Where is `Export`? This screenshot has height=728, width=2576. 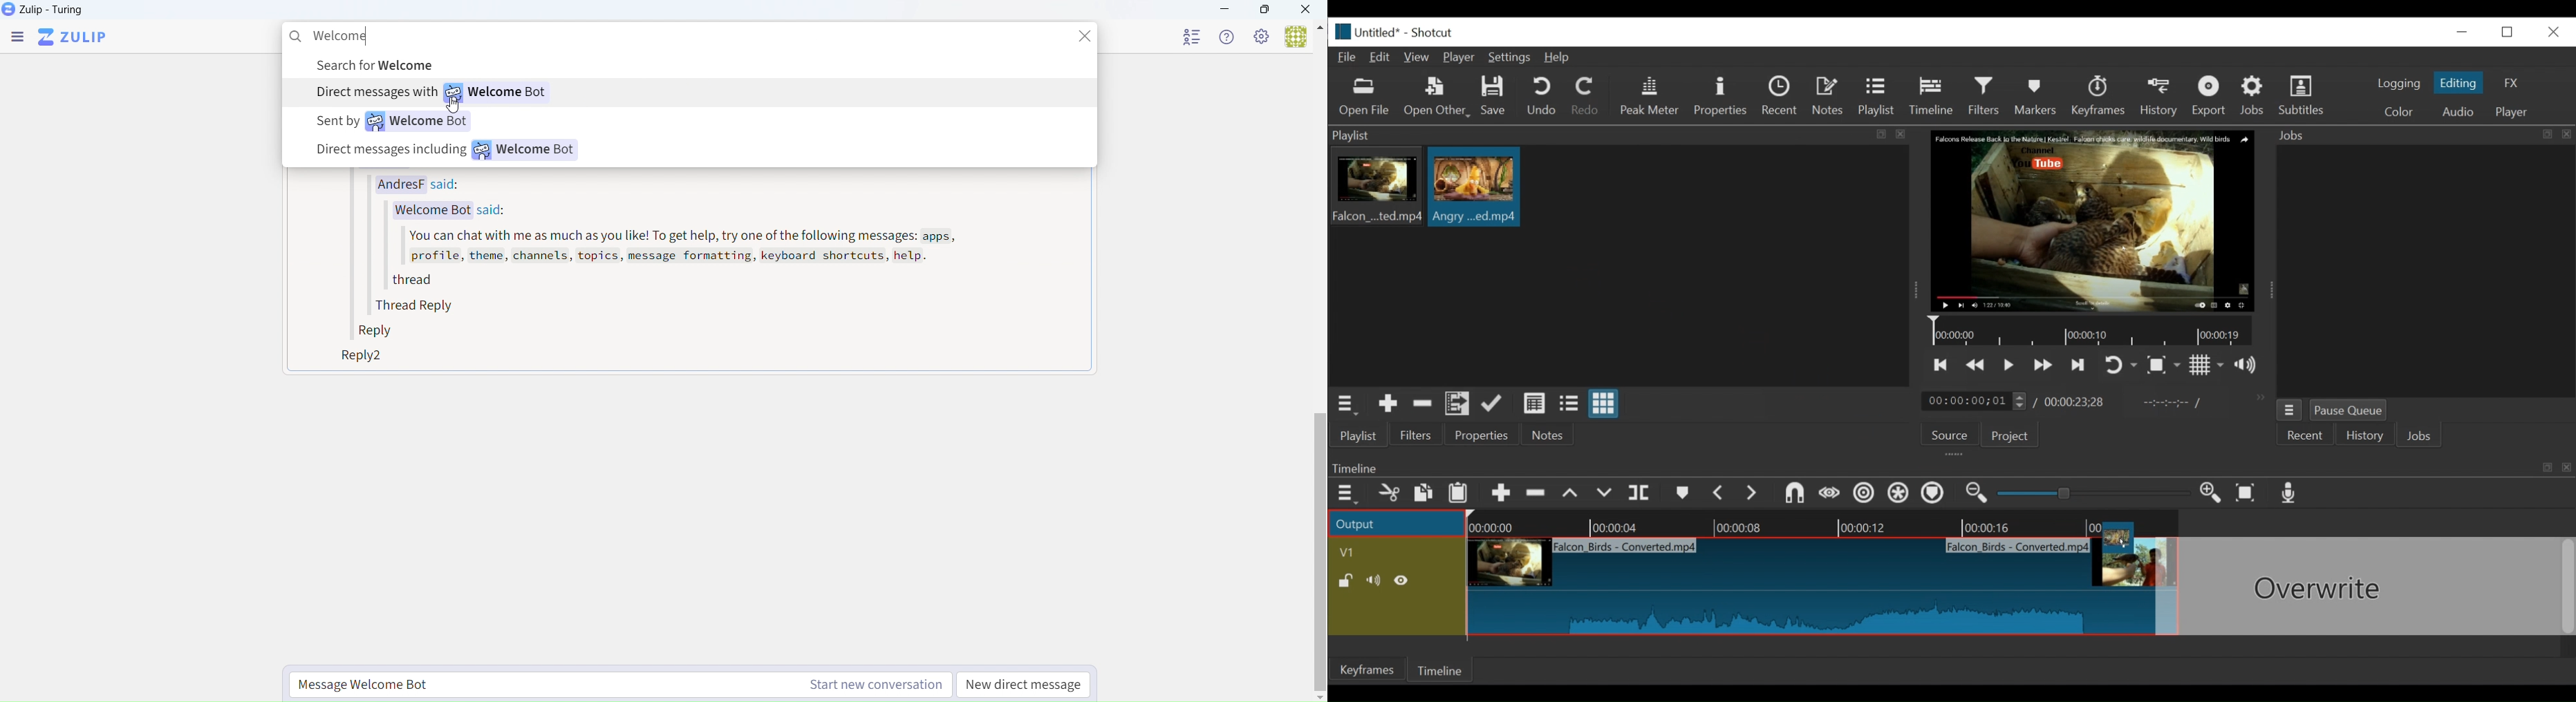
Export is located at coordinates (2211, 98).